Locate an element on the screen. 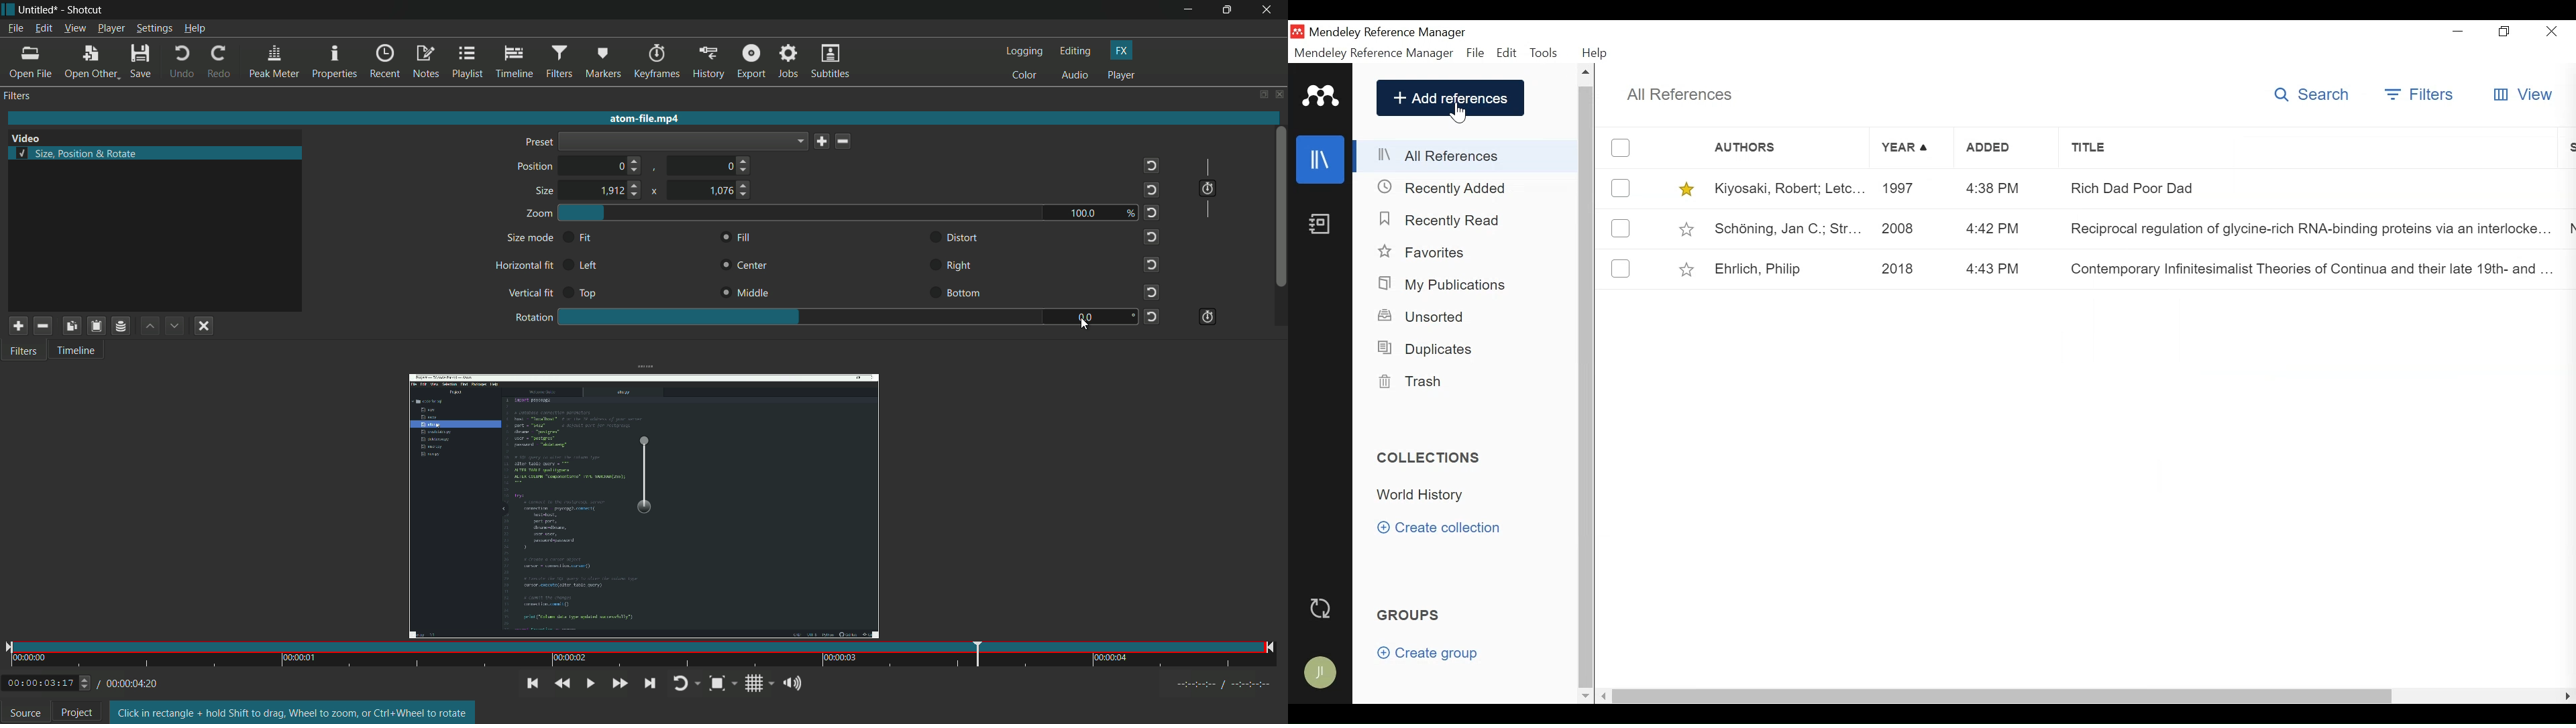 This screenshot has width=2576, height=728. Scroll up is located at coordinates (1587, 73).